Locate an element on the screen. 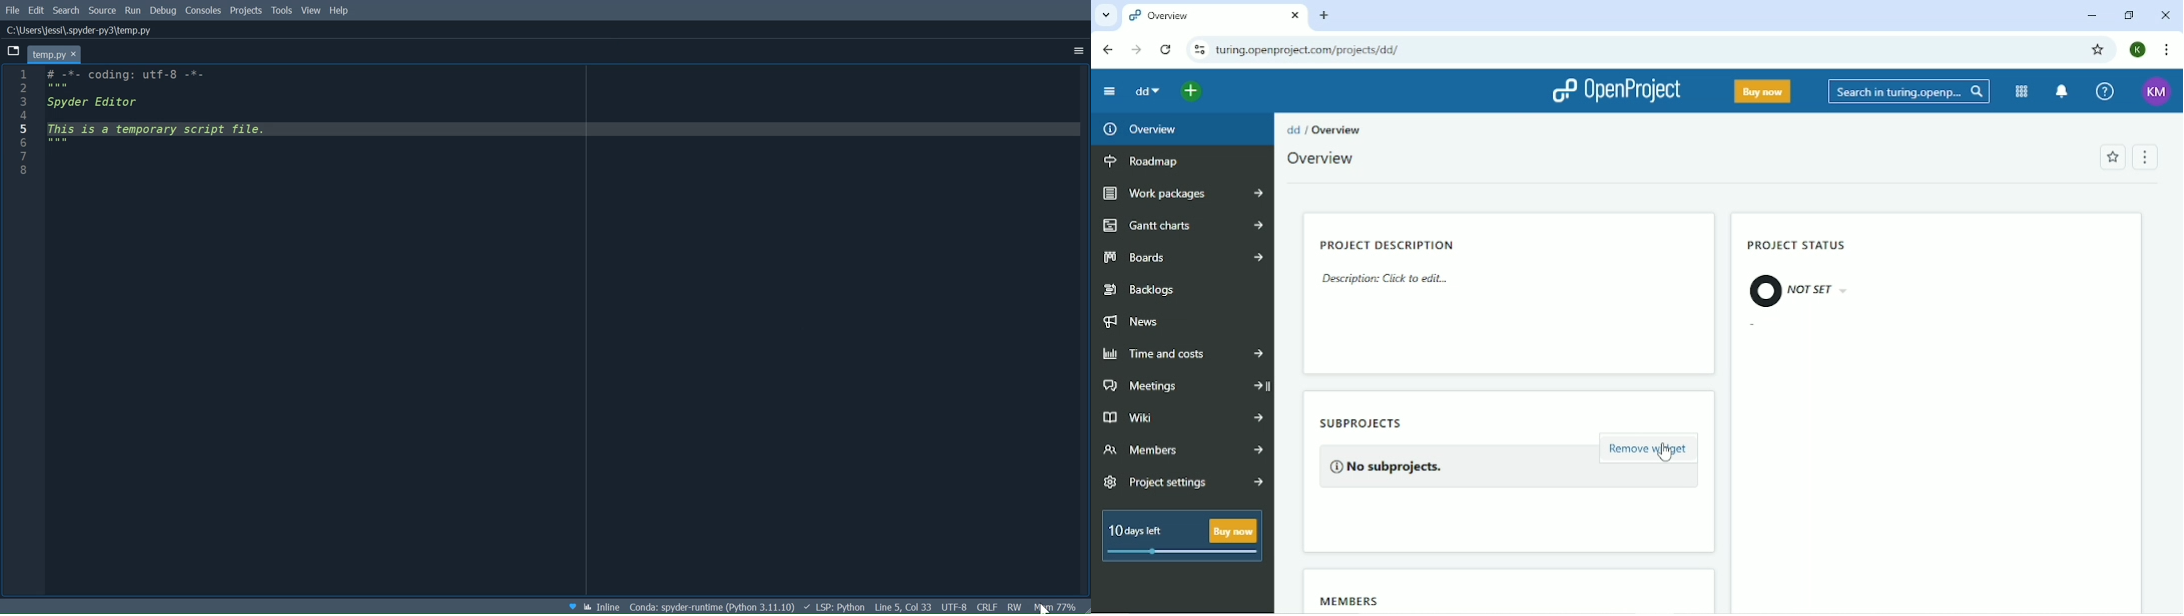  Debug is located at coordinates (164, 11).